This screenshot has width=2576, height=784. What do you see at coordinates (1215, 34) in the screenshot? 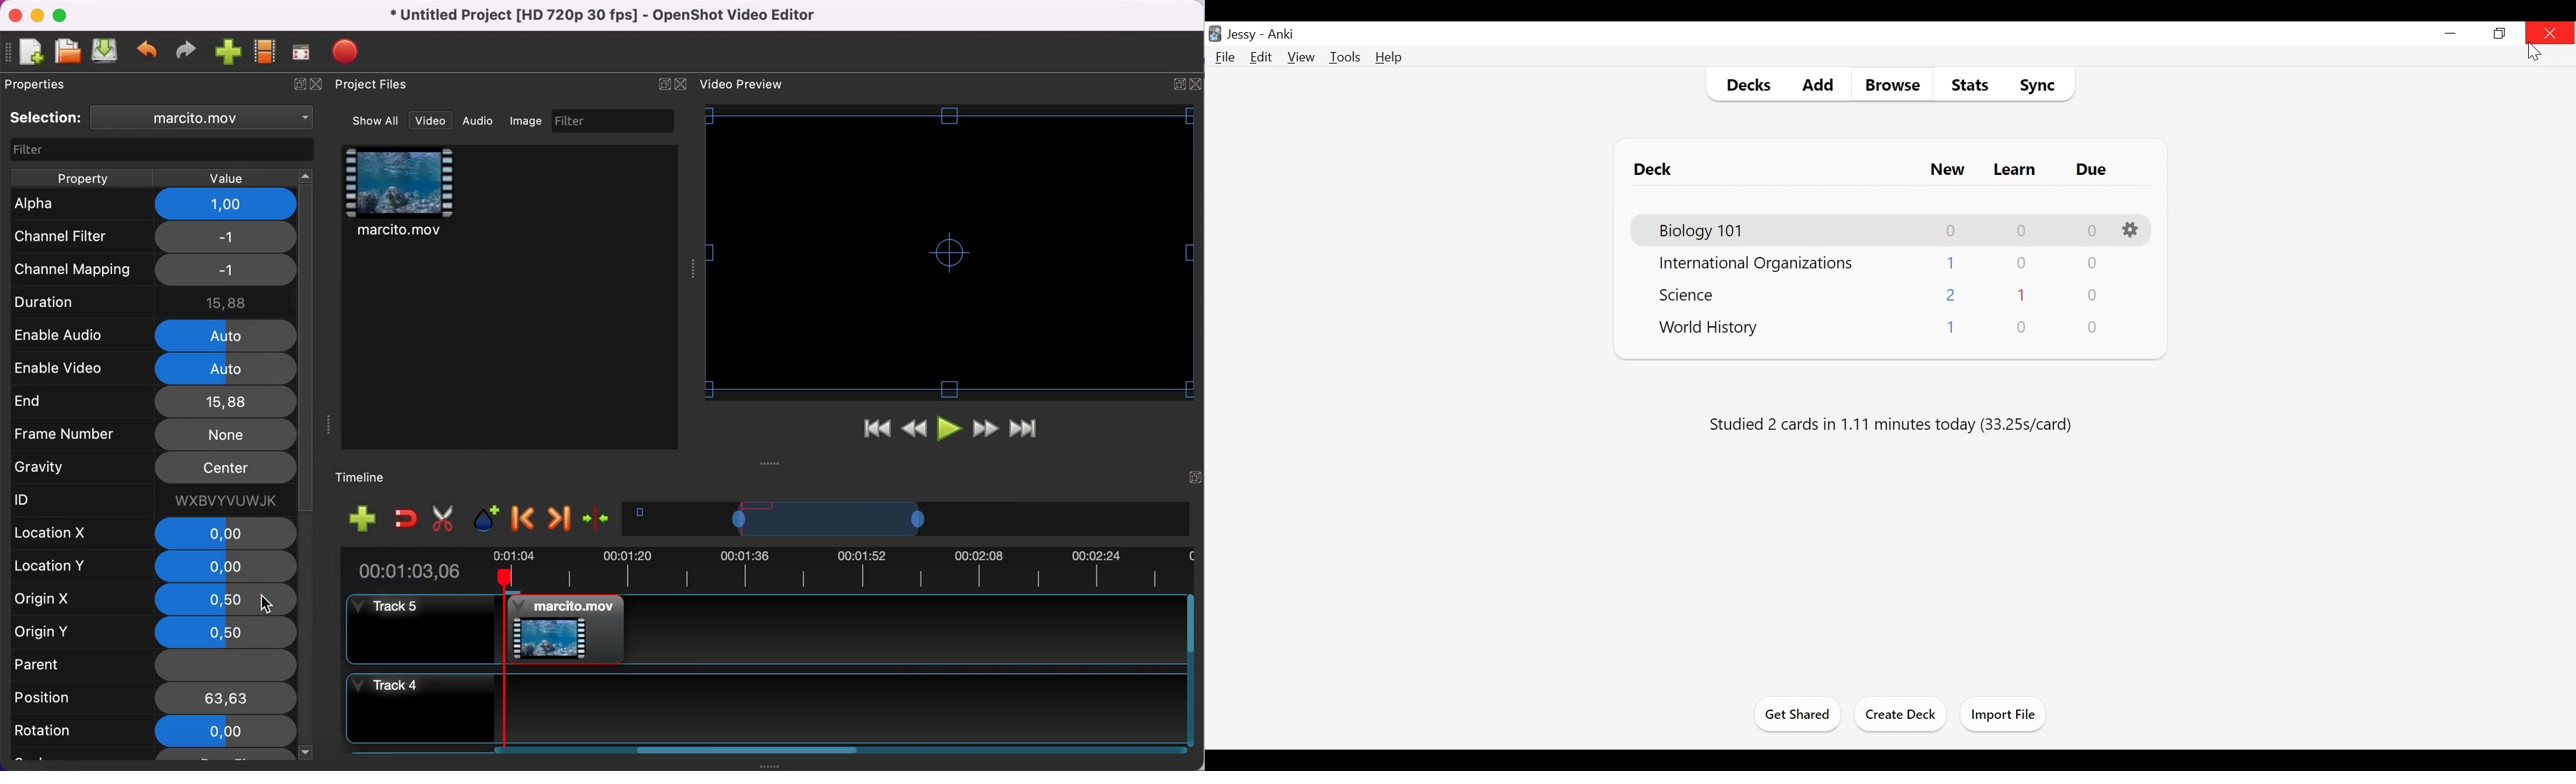
I see `Anki Desktop icon` at bounding box center [1215, 34].